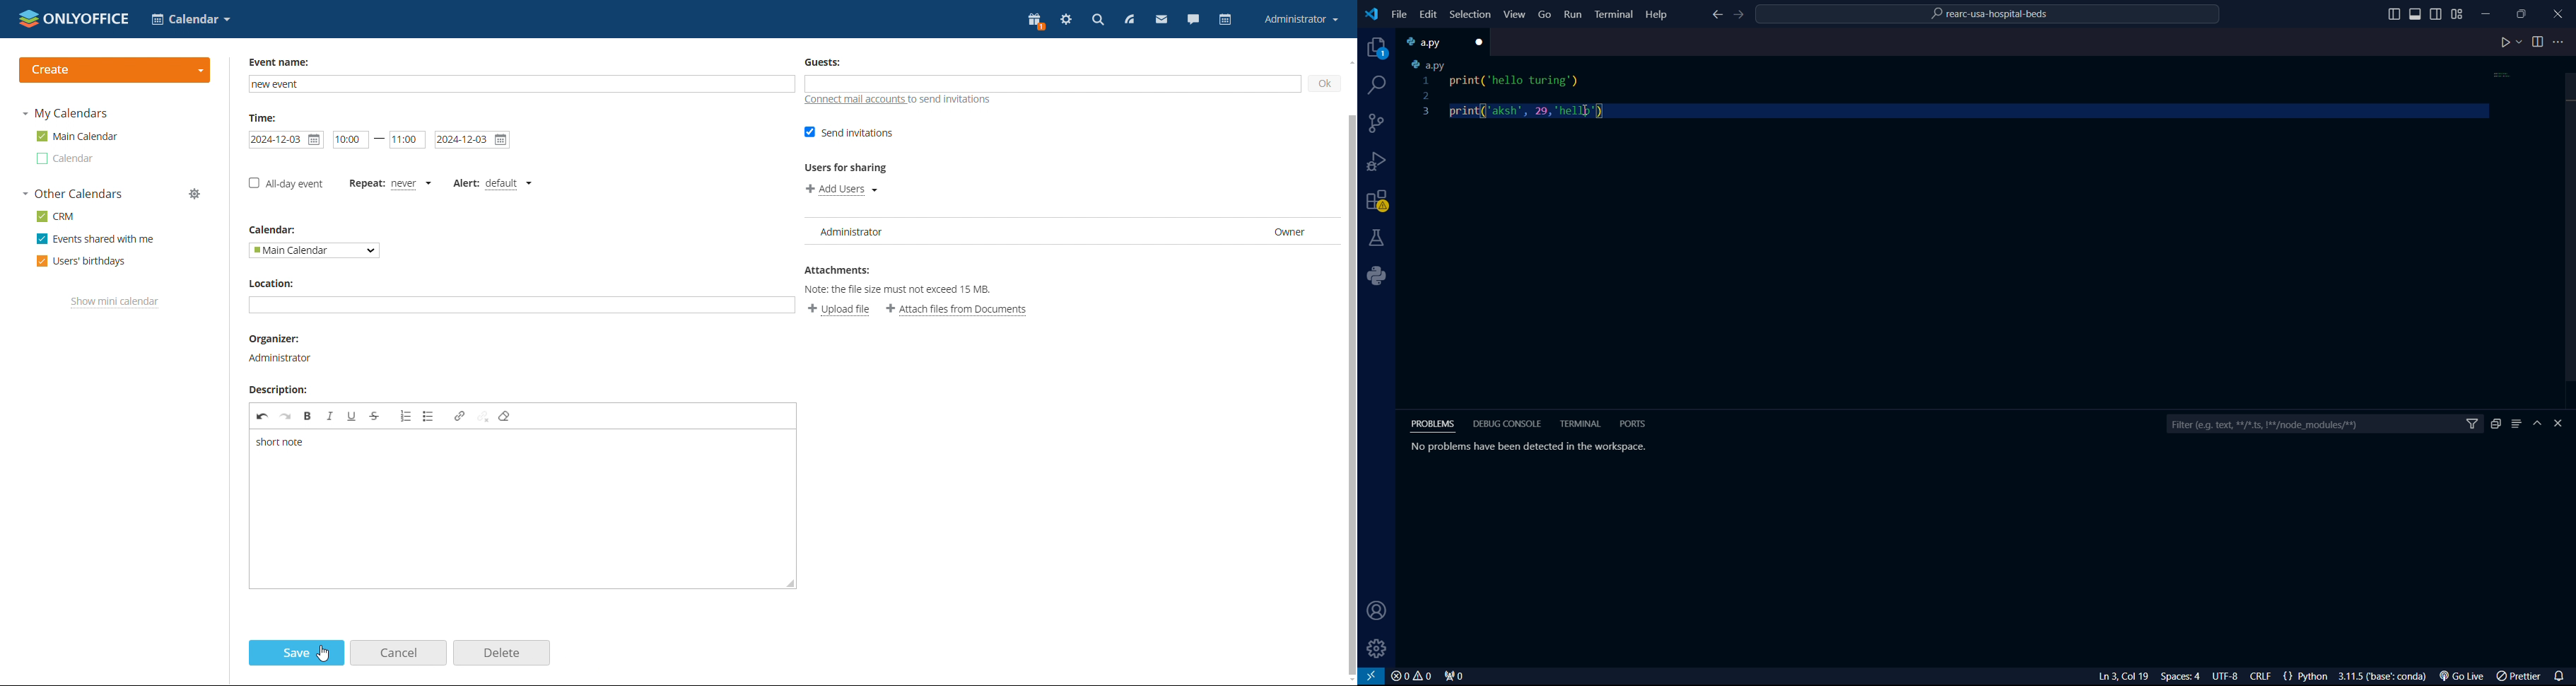  Describe the element at coordinates (1456, 676) in the screenshot. I see `connect 0` at that location.